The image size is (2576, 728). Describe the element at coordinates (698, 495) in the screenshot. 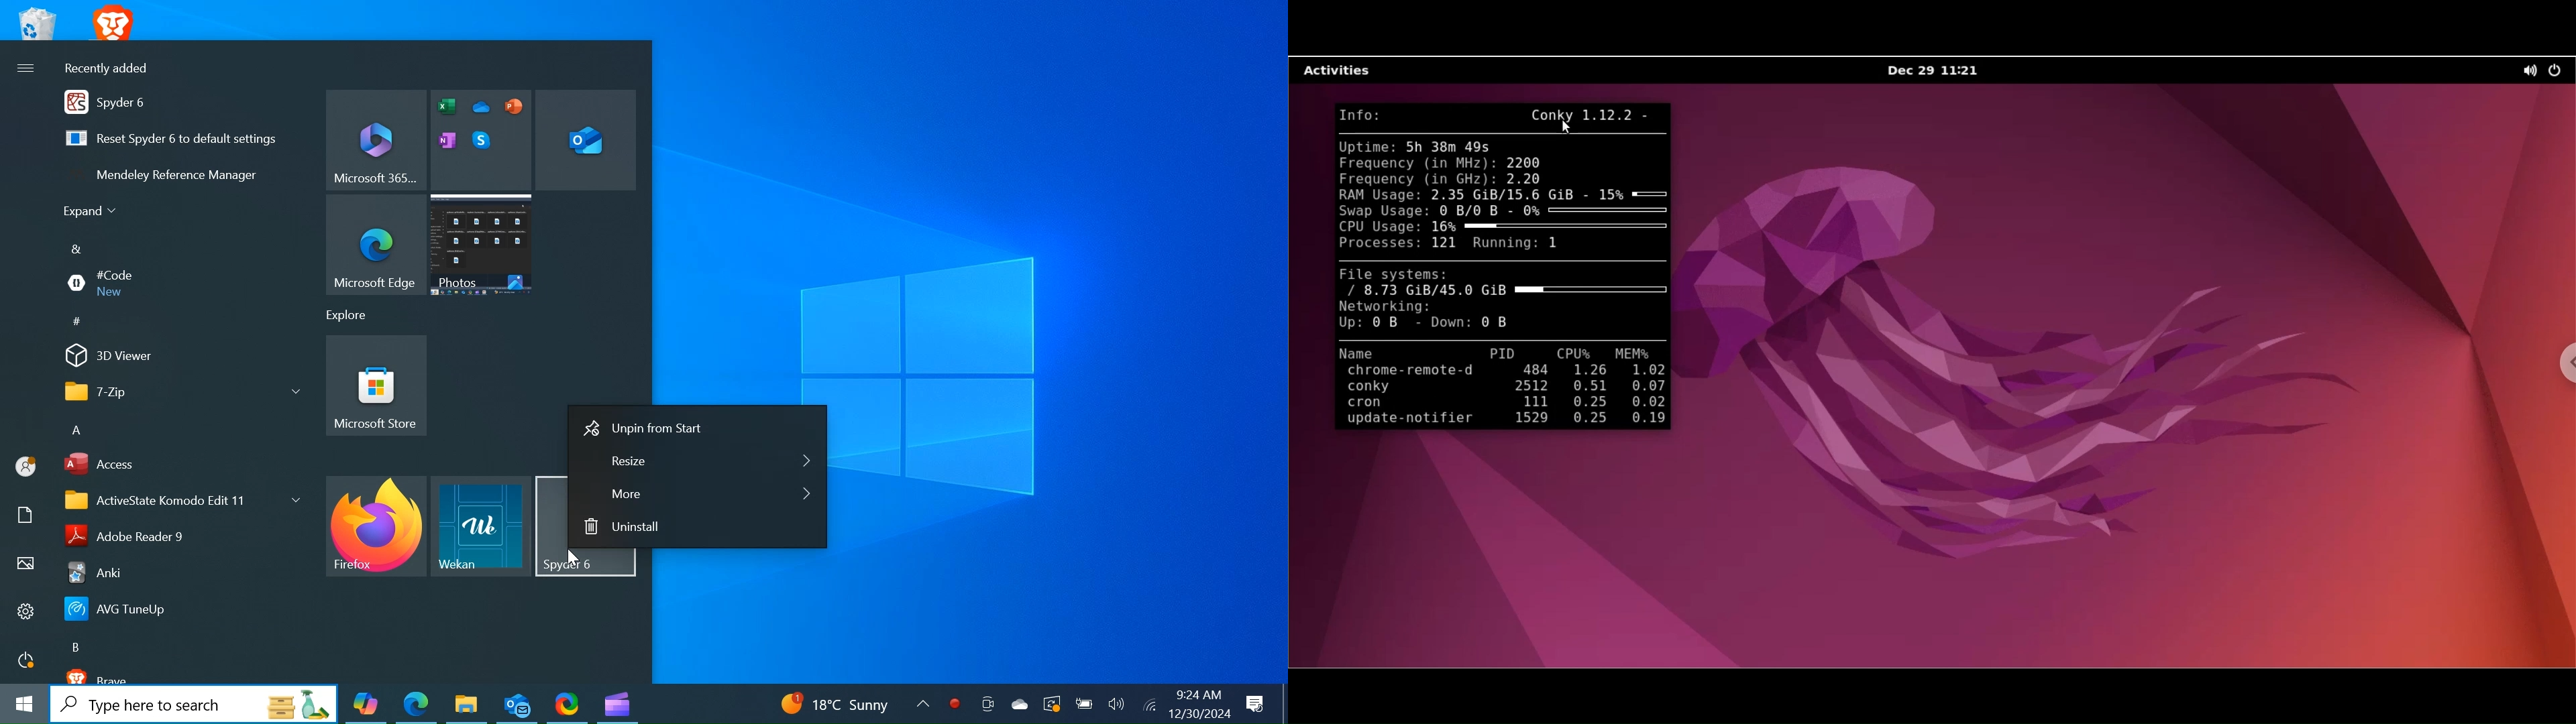

I see `More` at that location.